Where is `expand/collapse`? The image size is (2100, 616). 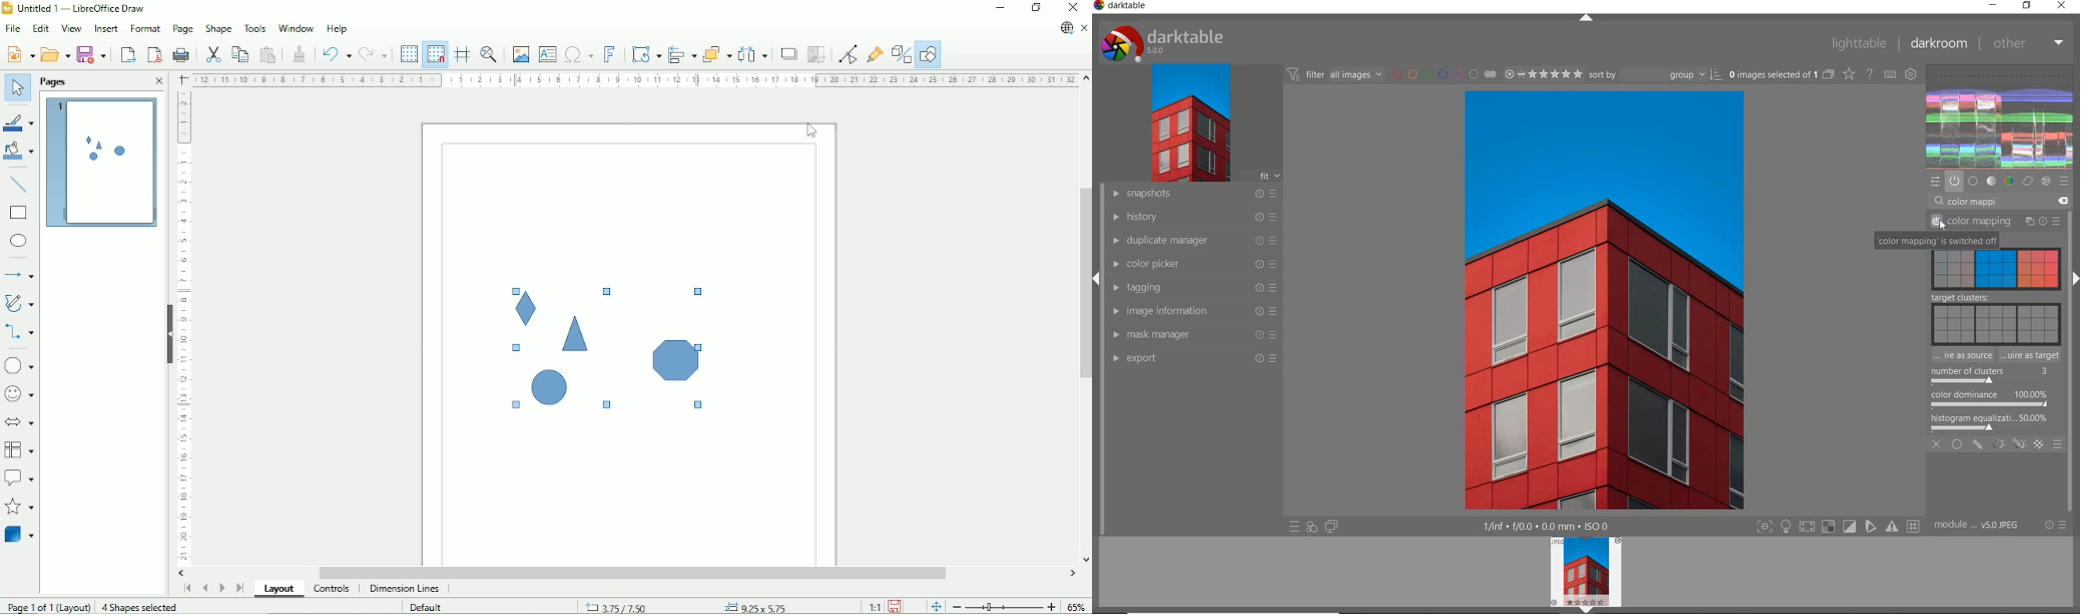 expand/collapse is located at coordinates (1585, 17).